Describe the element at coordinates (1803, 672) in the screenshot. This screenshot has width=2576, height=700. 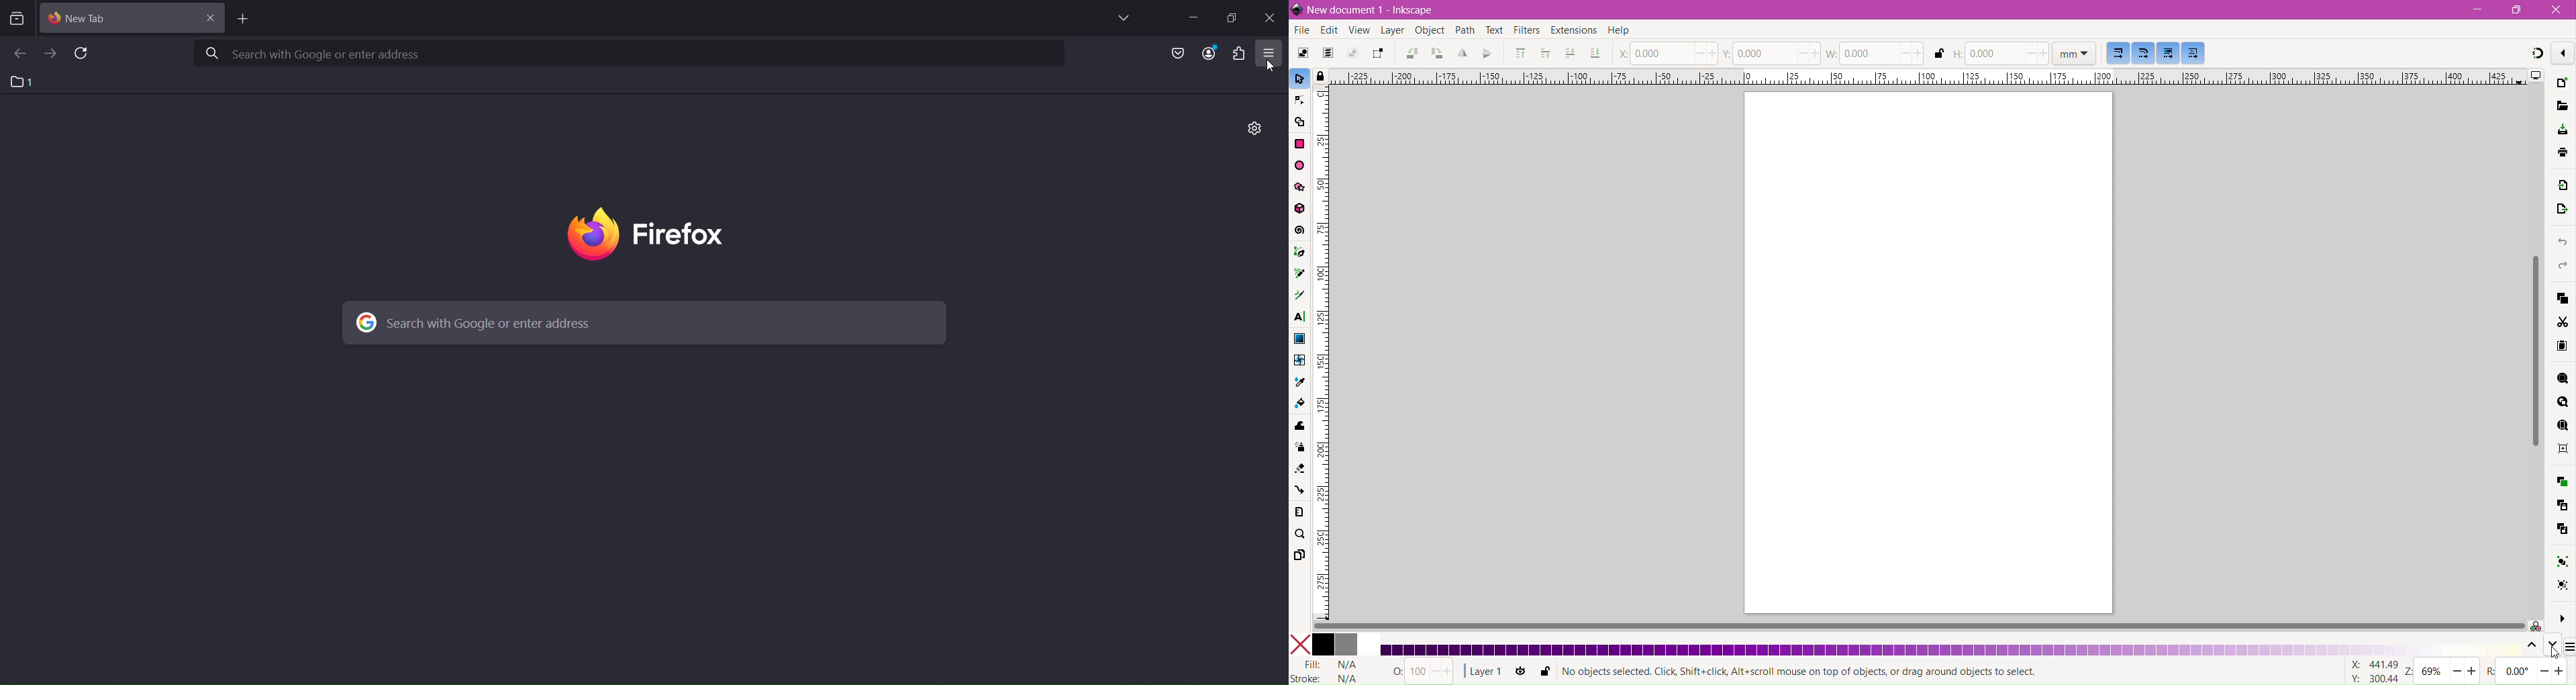
I see `Selection Status` at that location.